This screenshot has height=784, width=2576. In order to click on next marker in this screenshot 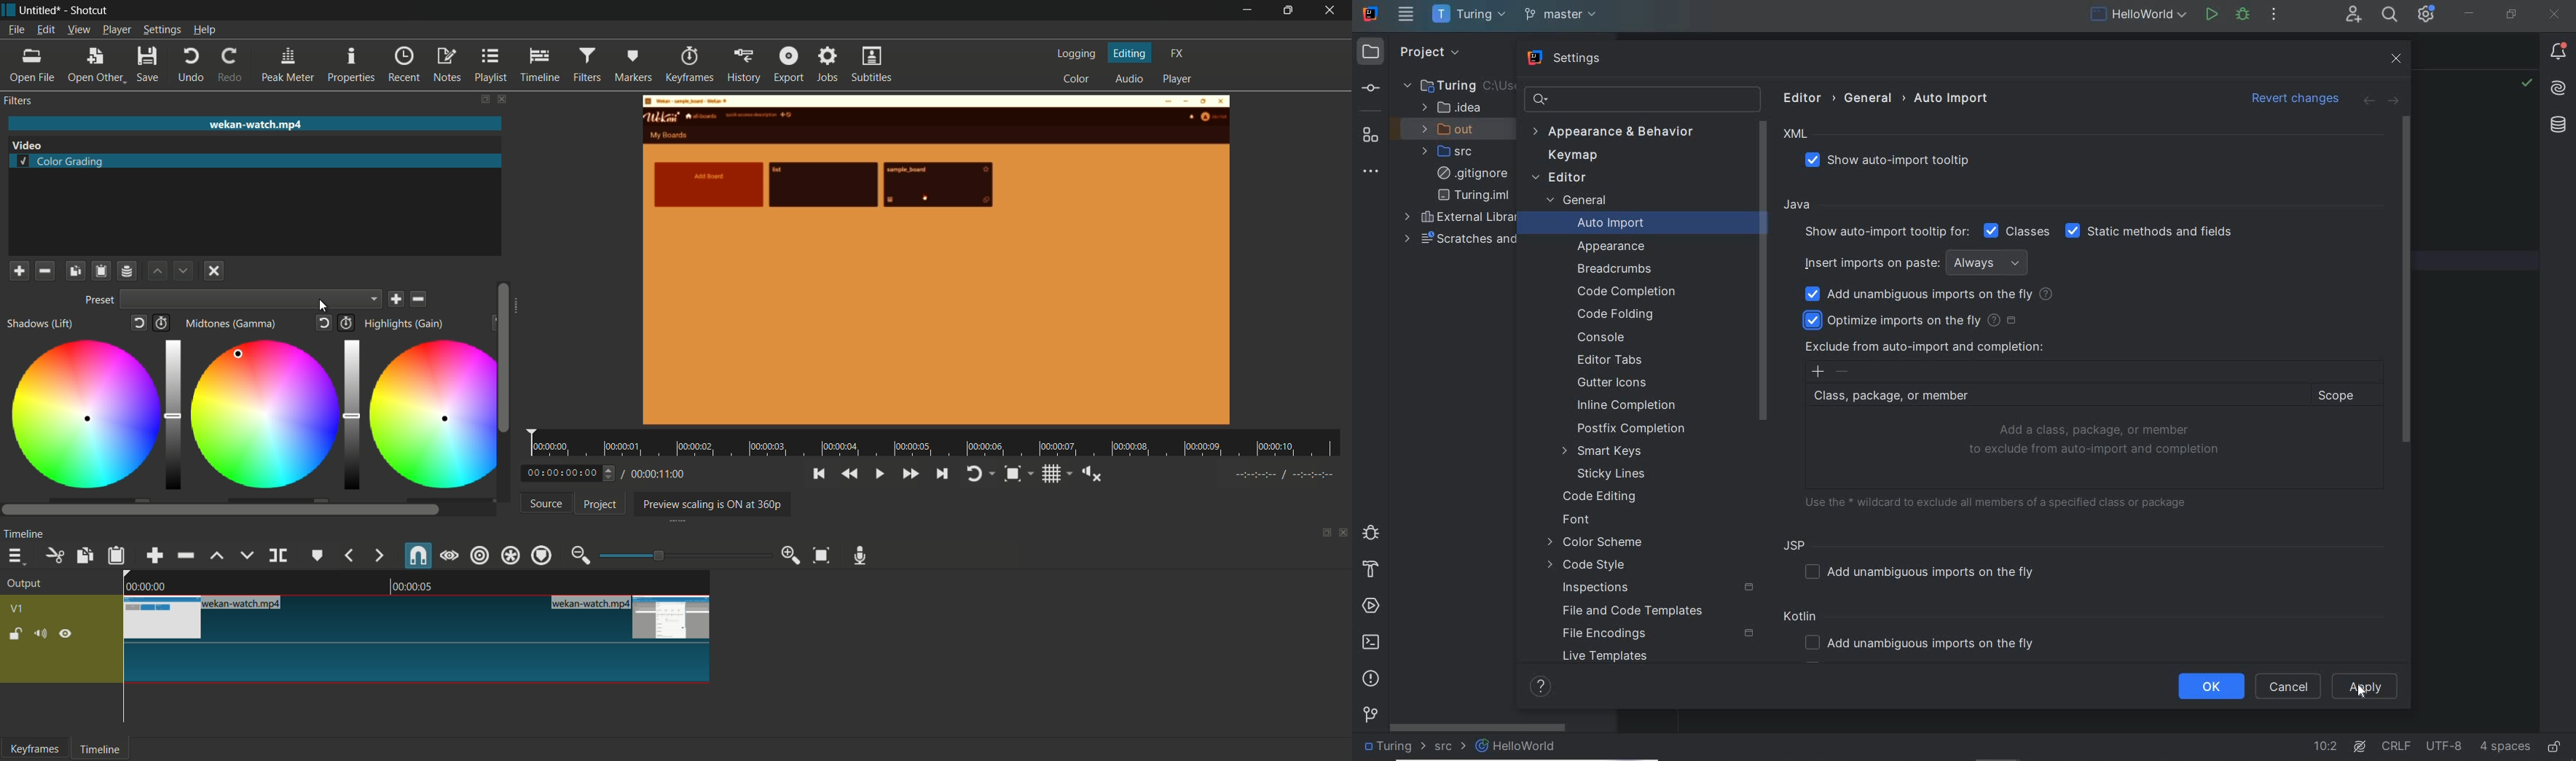, I will do `click(377, 556)`.